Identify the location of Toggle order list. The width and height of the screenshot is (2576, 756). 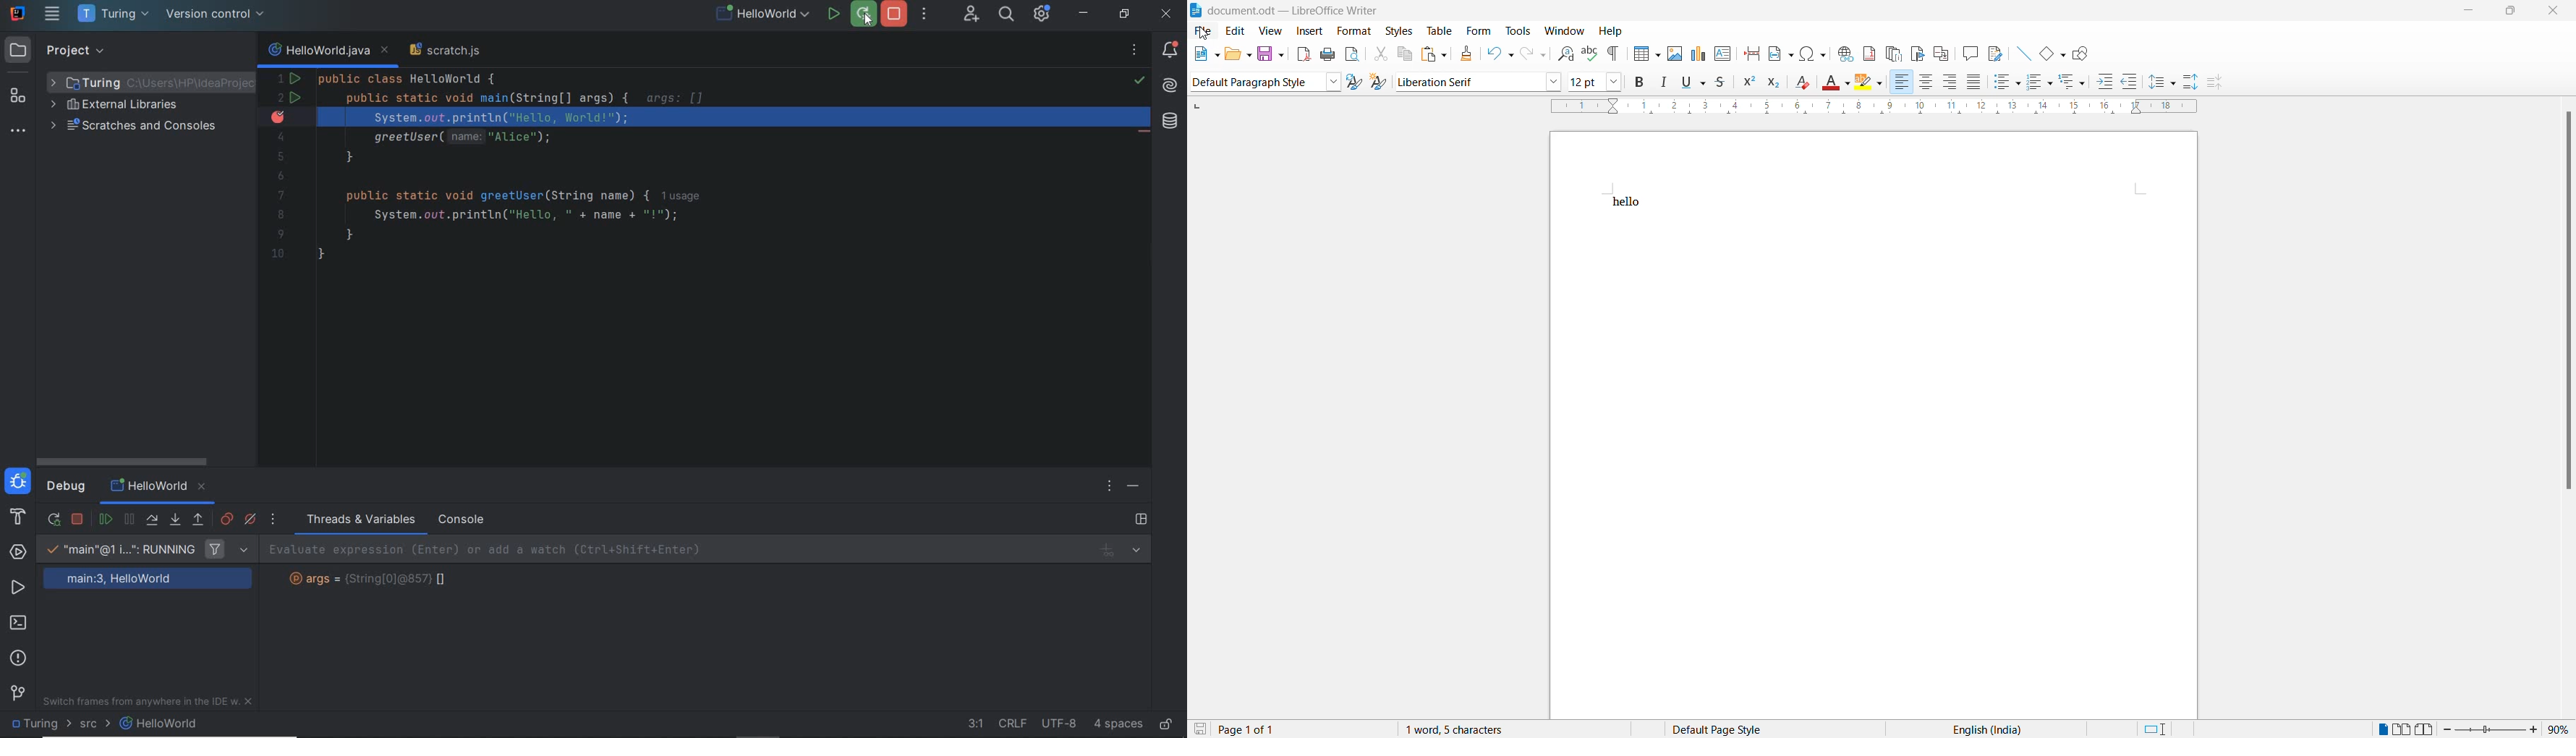
(2039, 83).